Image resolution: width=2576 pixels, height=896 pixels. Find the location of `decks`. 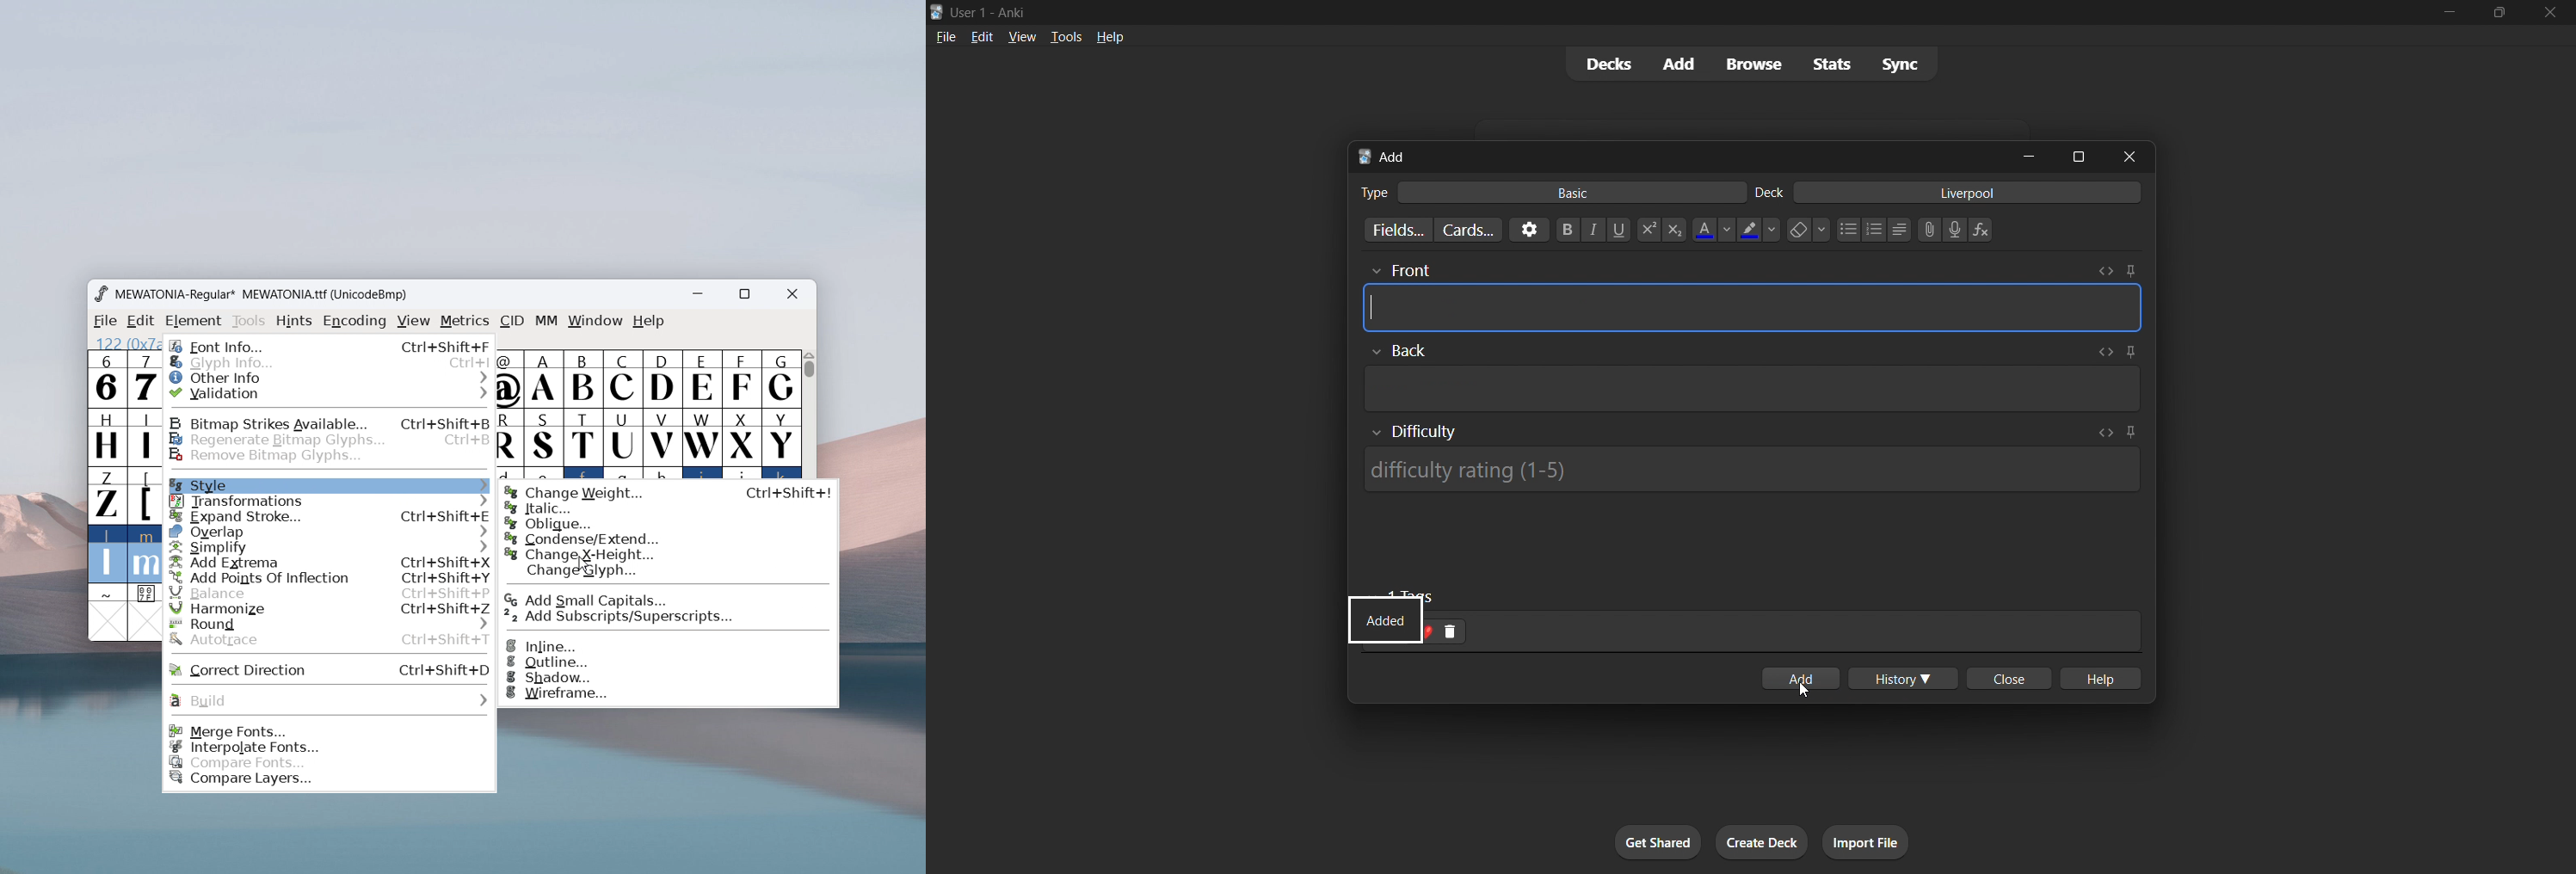

decks is located at coordinates (1601, 67).